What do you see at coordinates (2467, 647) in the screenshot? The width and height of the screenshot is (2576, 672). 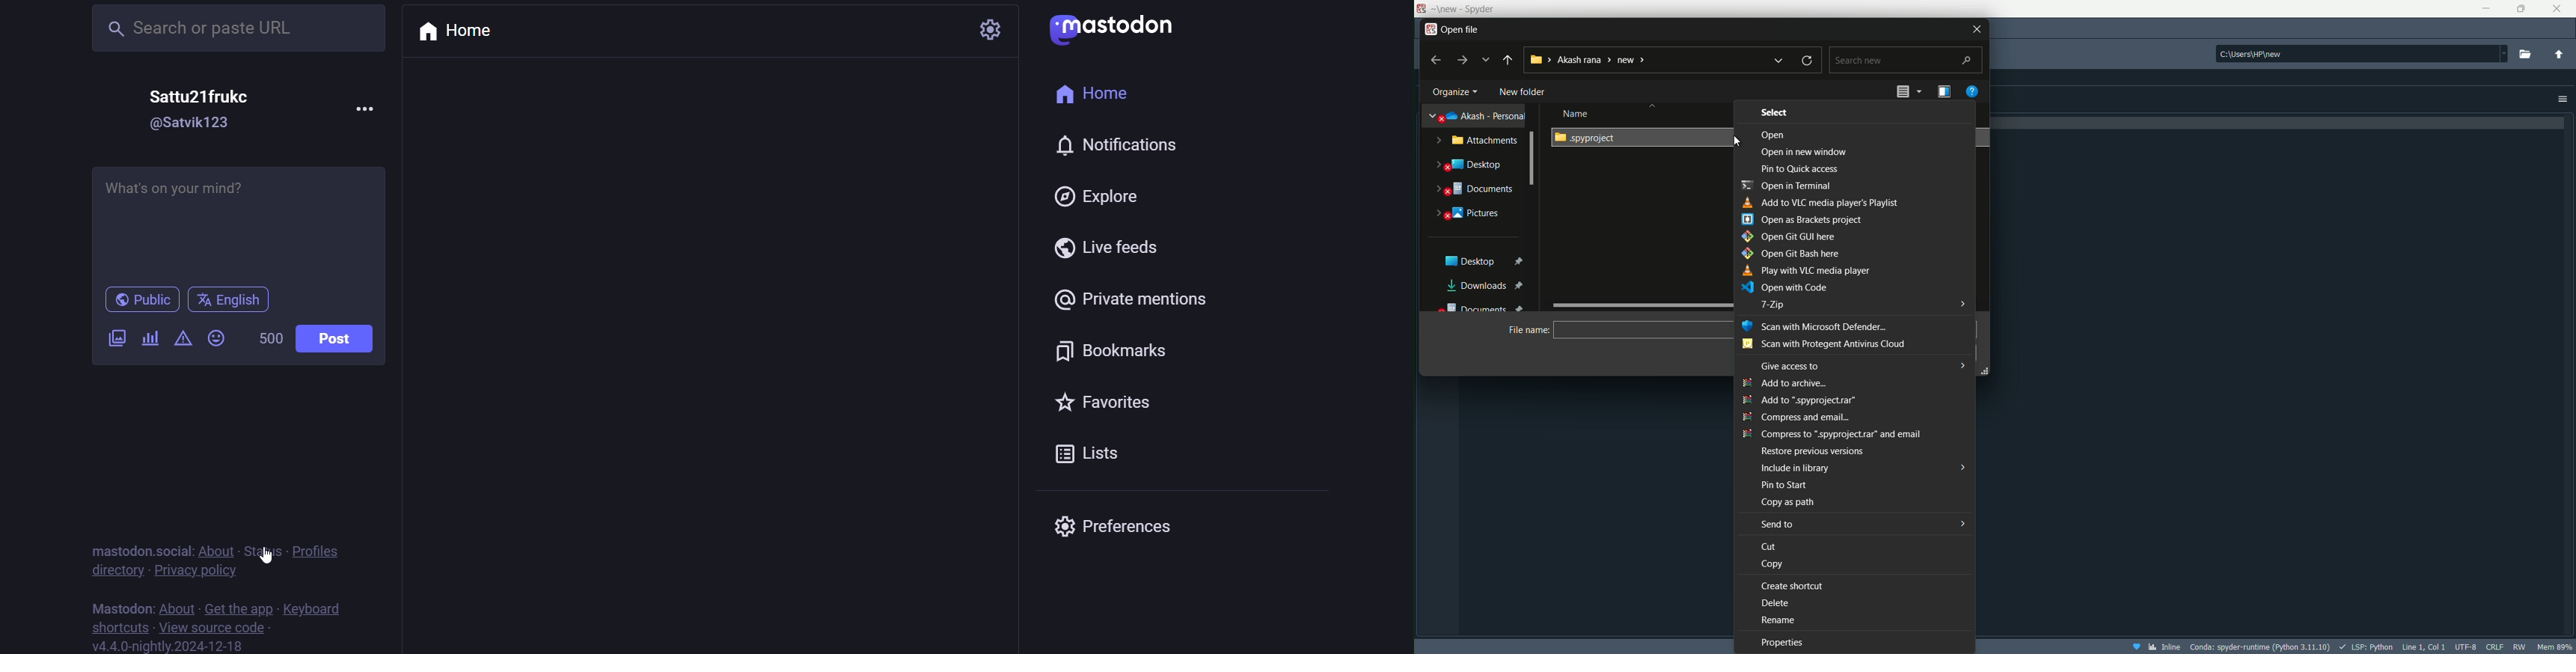 I see `file encoding` at bounding box center [2467, 647].